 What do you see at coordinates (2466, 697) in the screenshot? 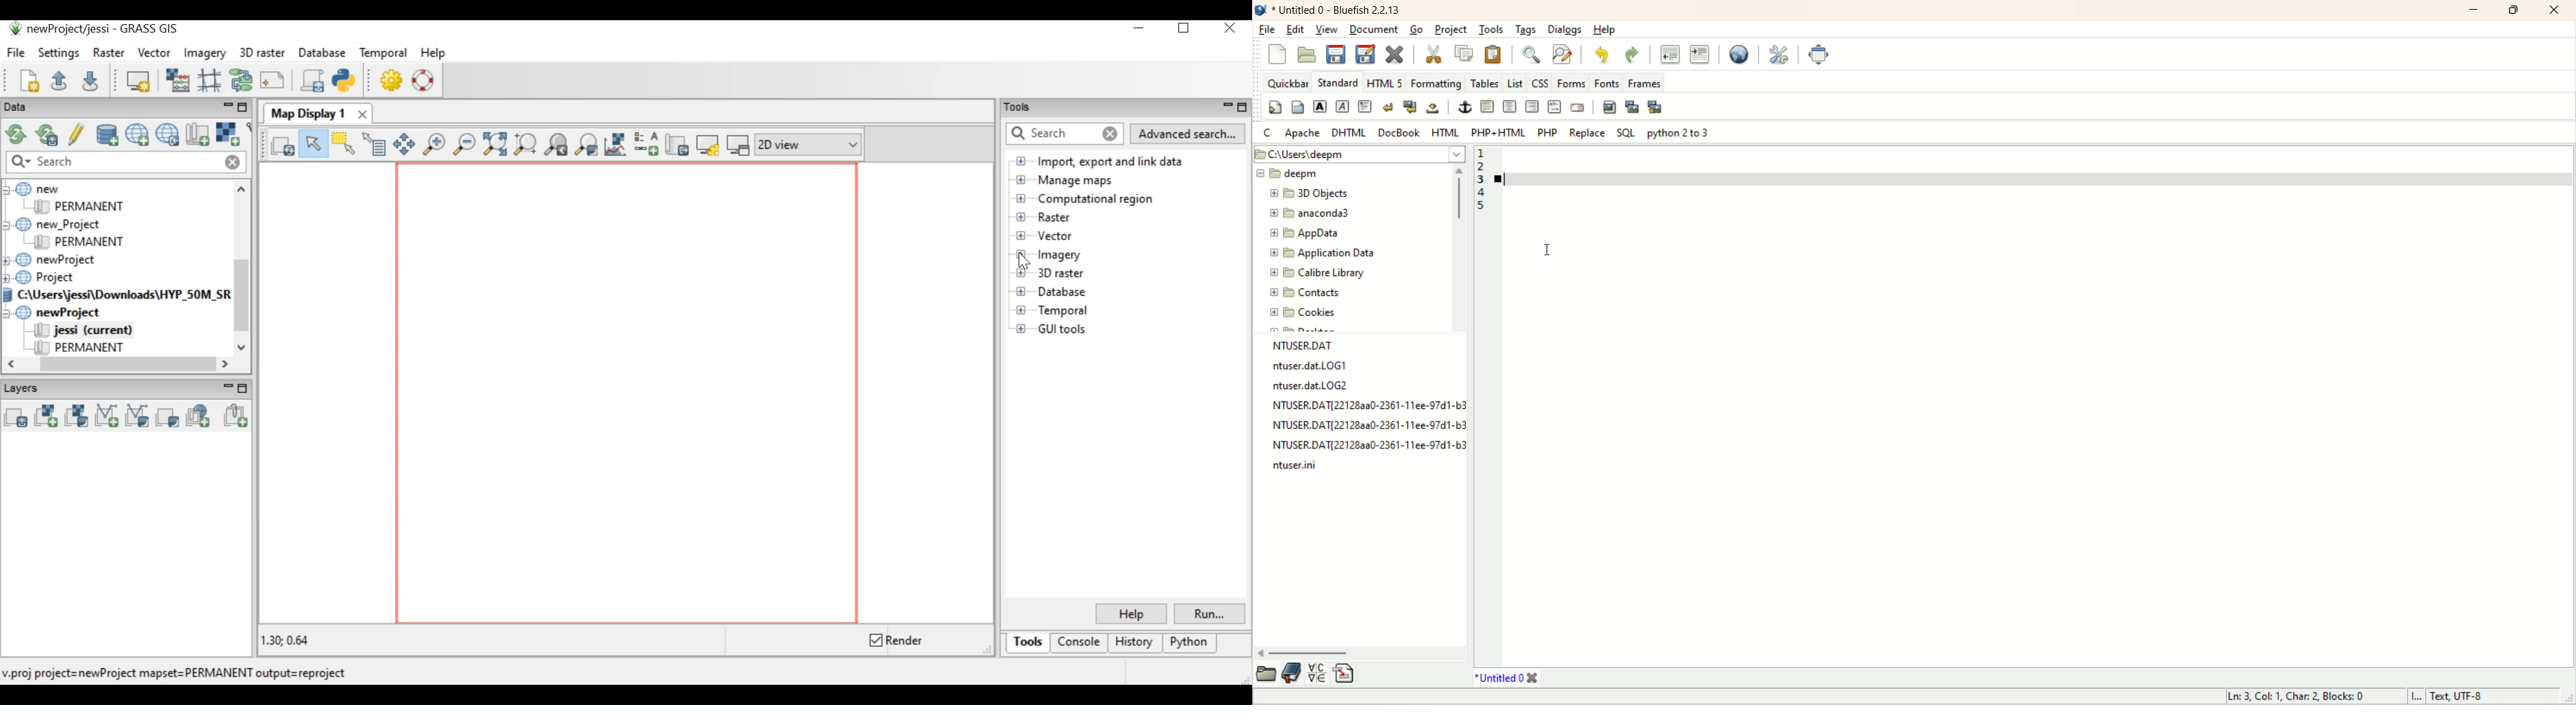
I see `text, UTF-8` at bounding box center [2466, 697].